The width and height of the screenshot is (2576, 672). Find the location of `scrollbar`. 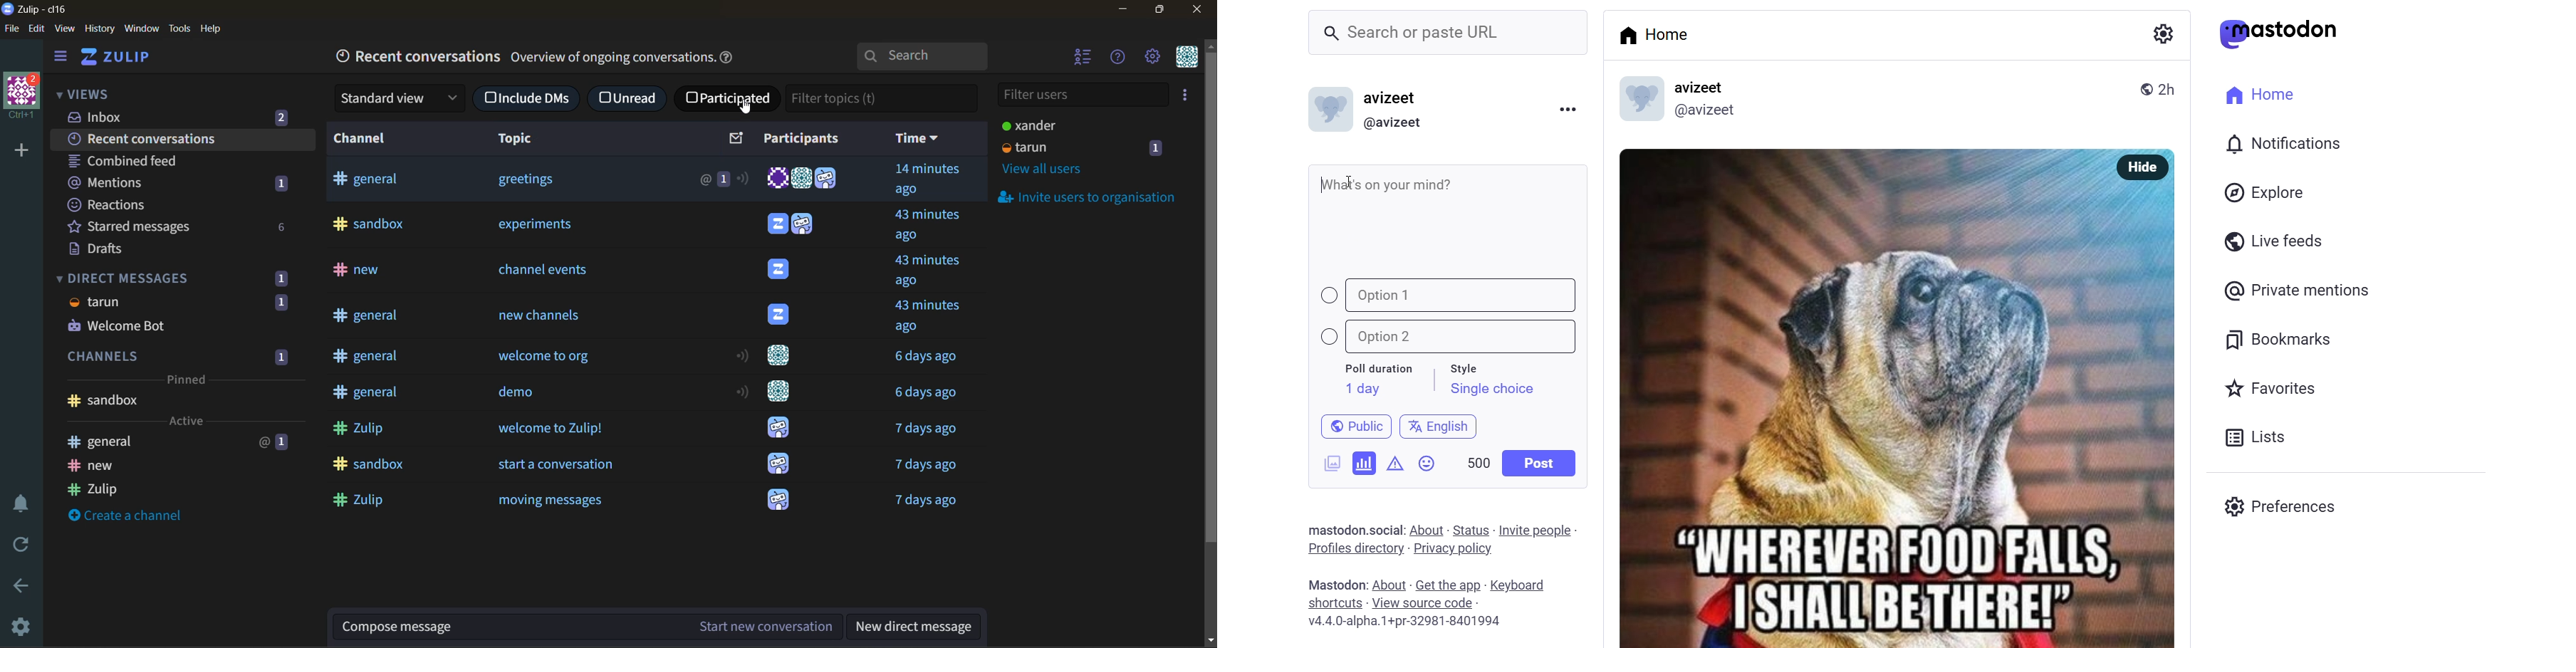

scrollbar is located at coordinates (1211, 298).